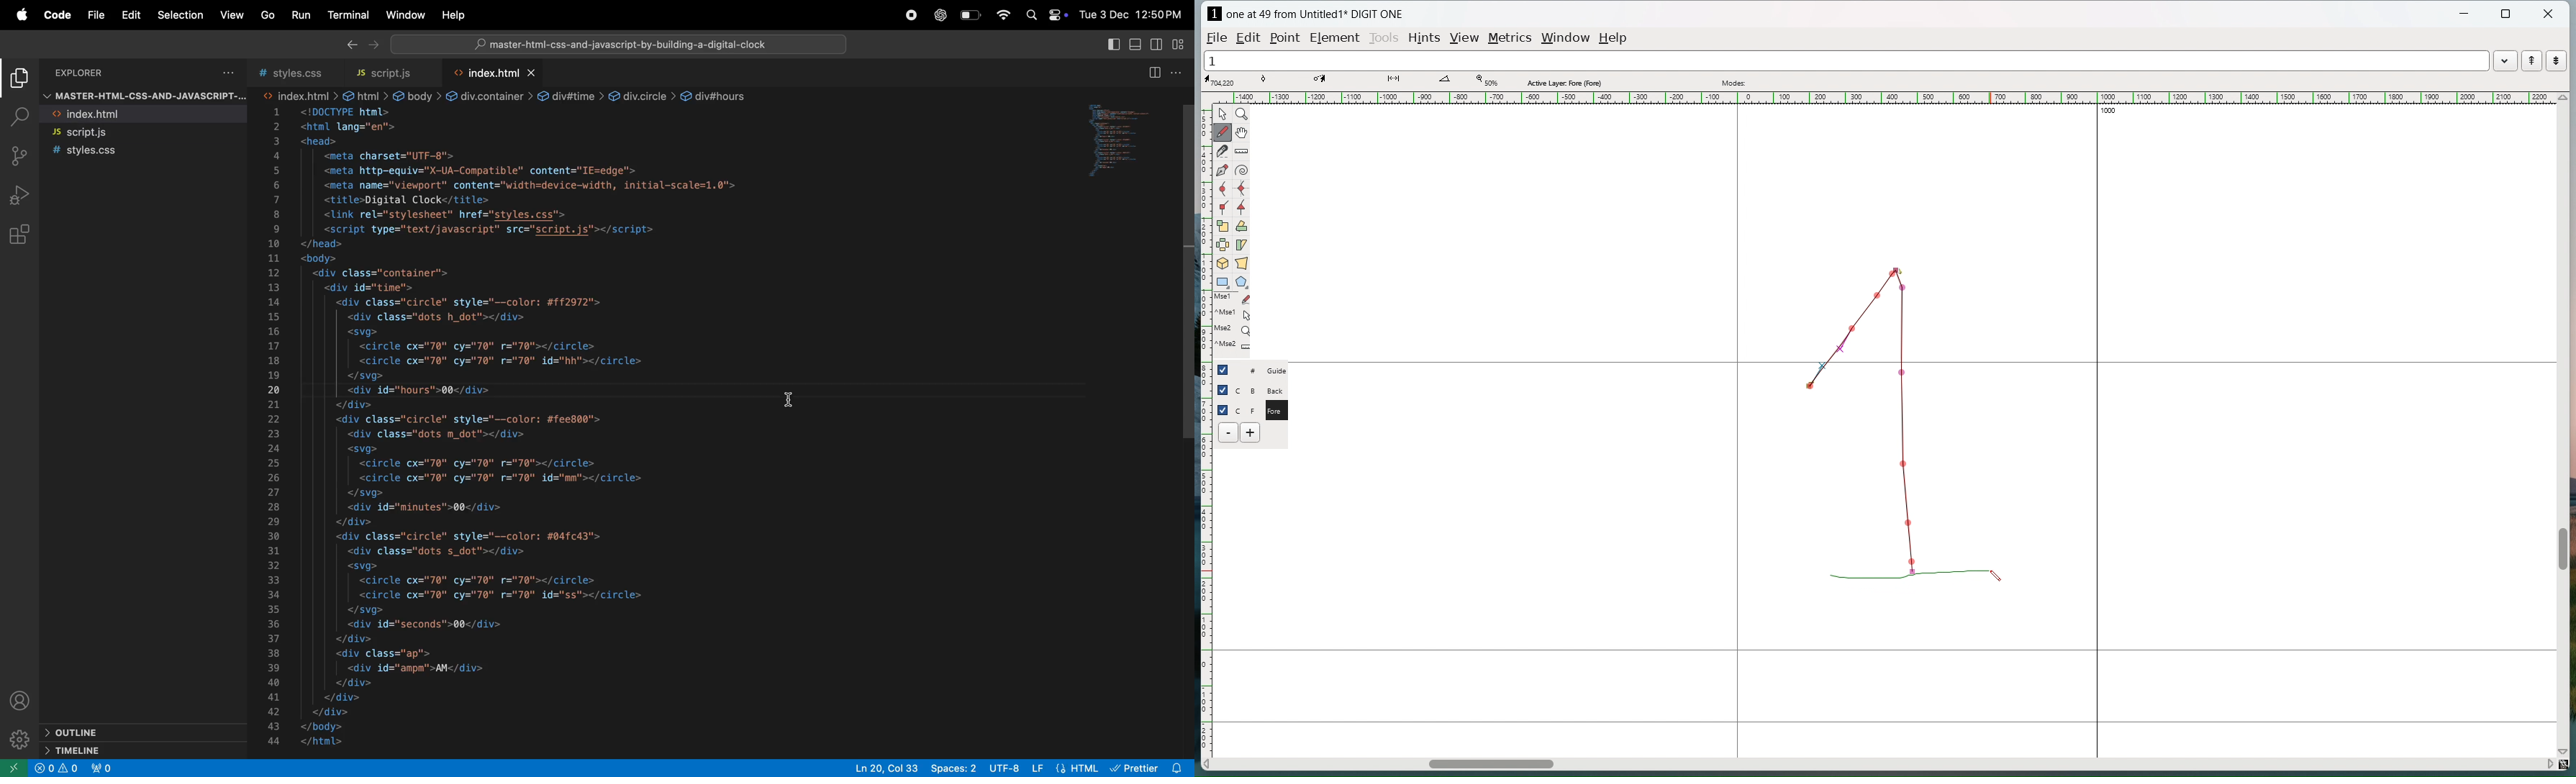  I want to click on backward, so click(351, 43).